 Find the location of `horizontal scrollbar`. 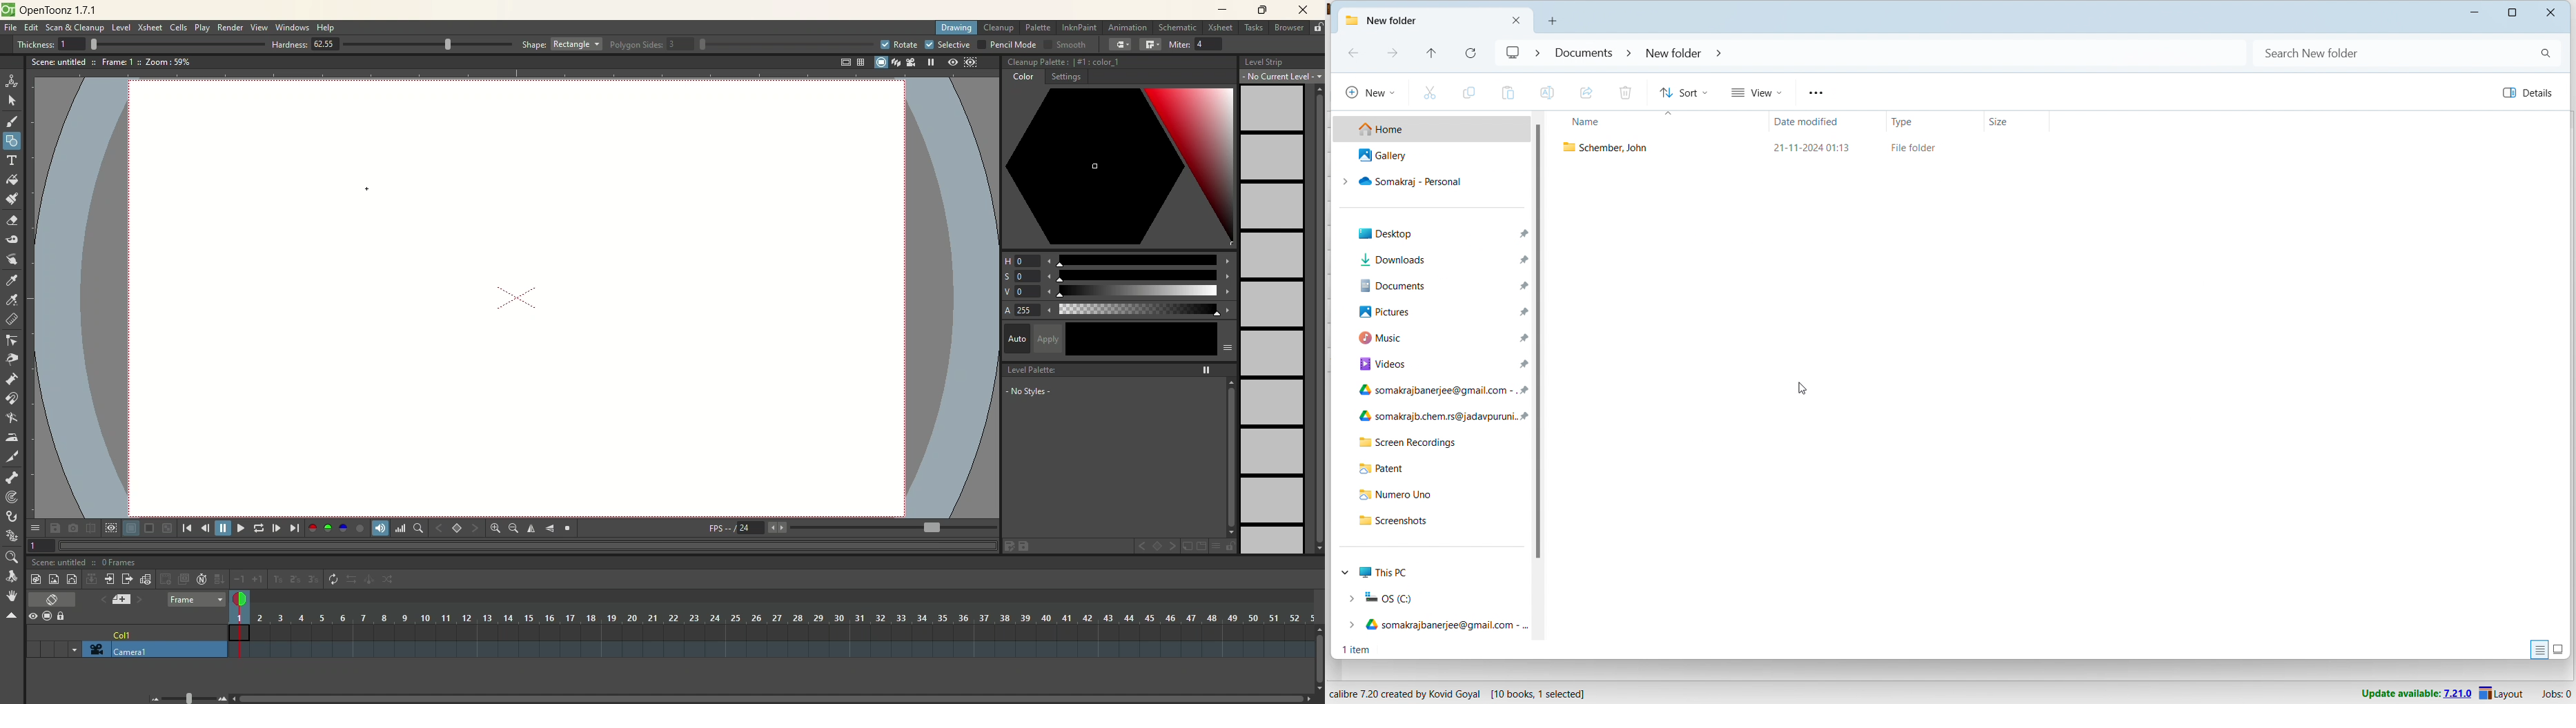

horizontal scrollbar is located at coordinates (776, 698).